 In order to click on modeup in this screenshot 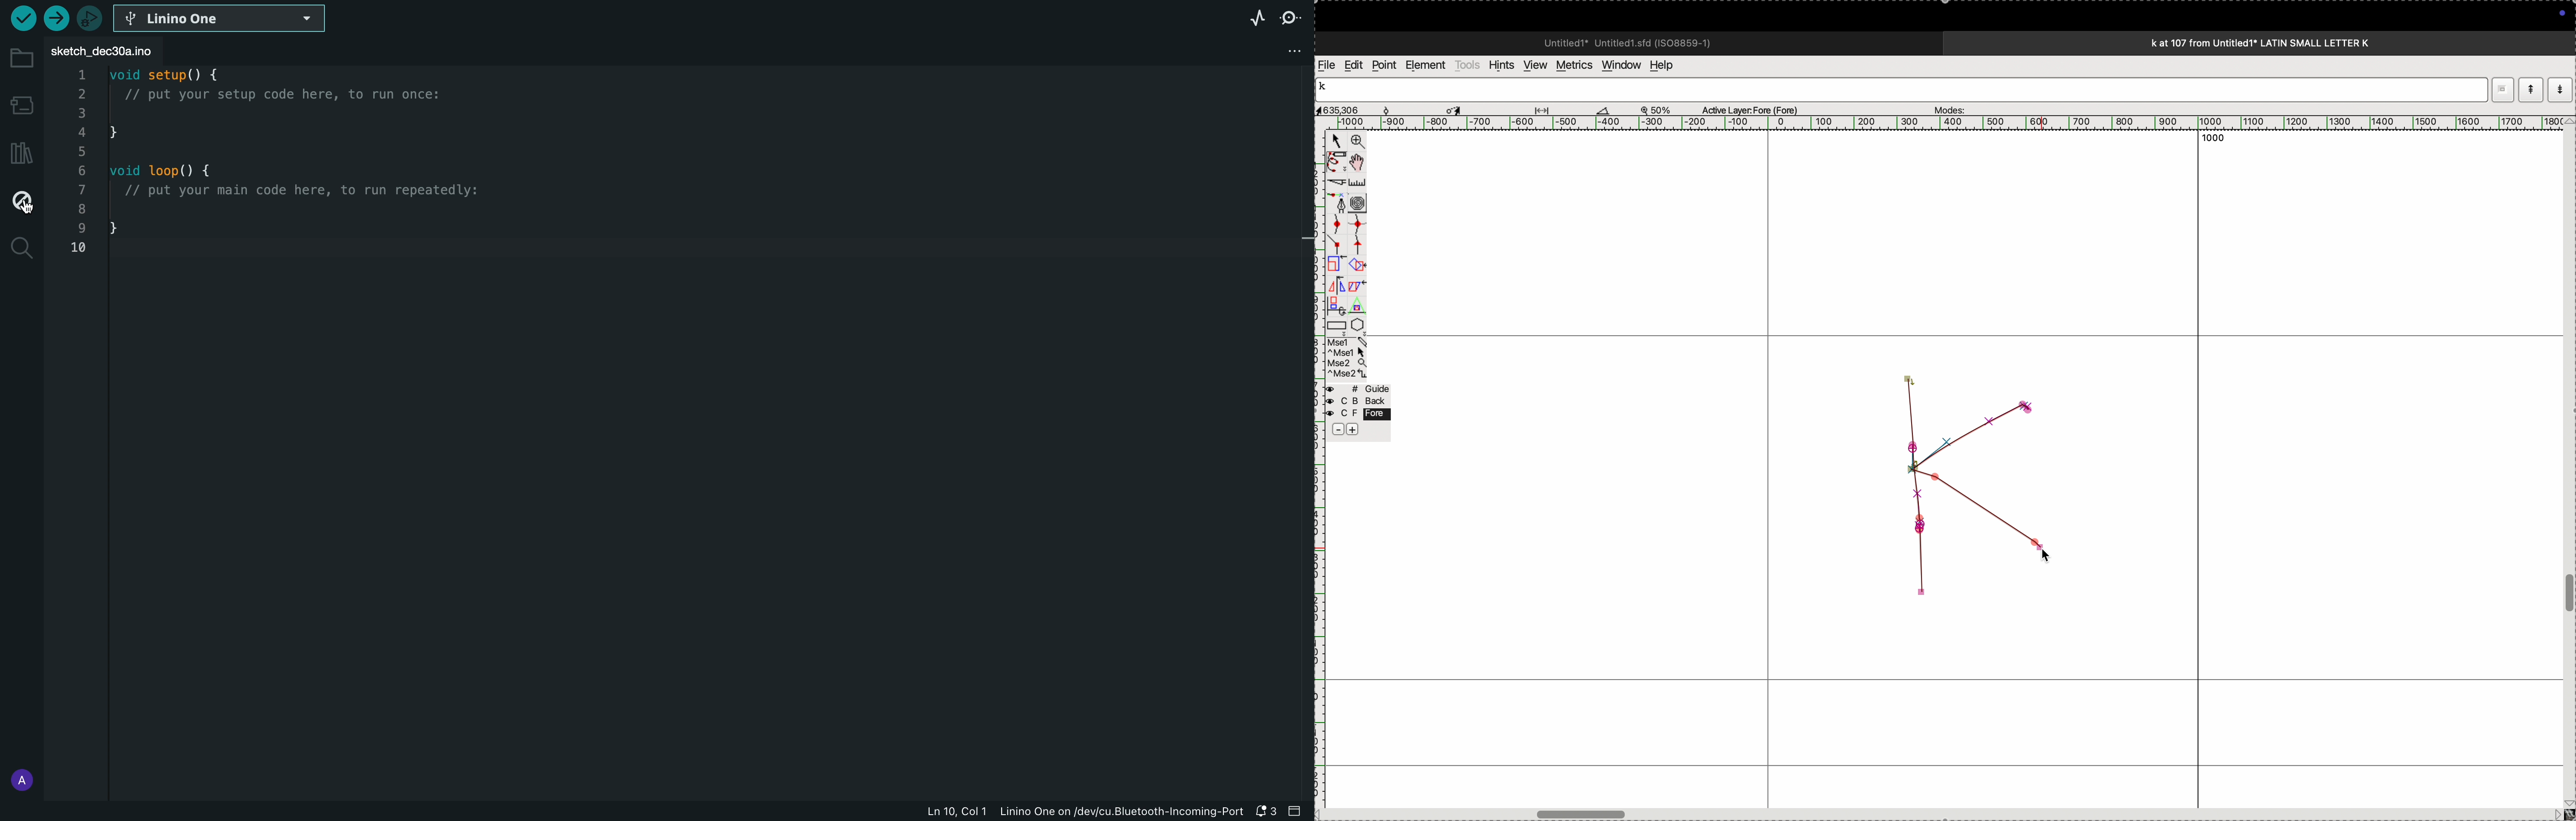, I will do `click(2530, 89)`.